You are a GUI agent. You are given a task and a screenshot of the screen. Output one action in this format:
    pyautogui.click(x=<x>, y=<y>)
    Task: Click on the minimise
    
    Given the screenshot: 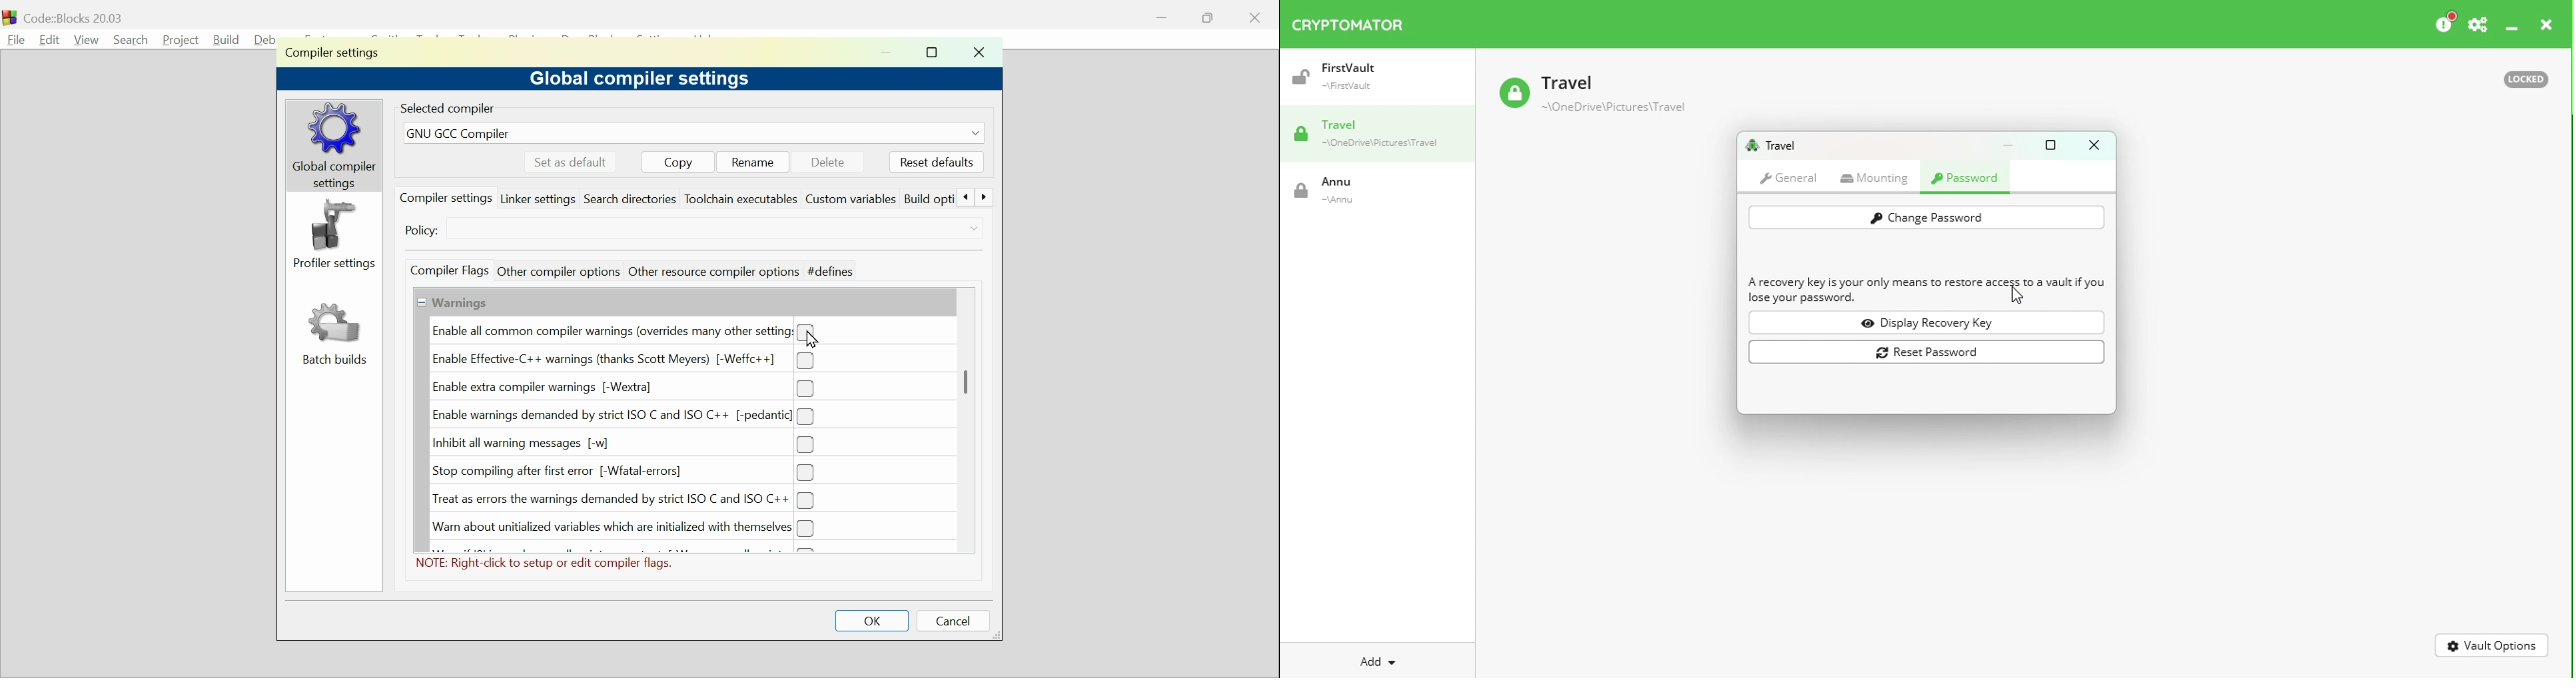 What is the action you would take?
    pyautogui.click(x=1162, y=17)
    